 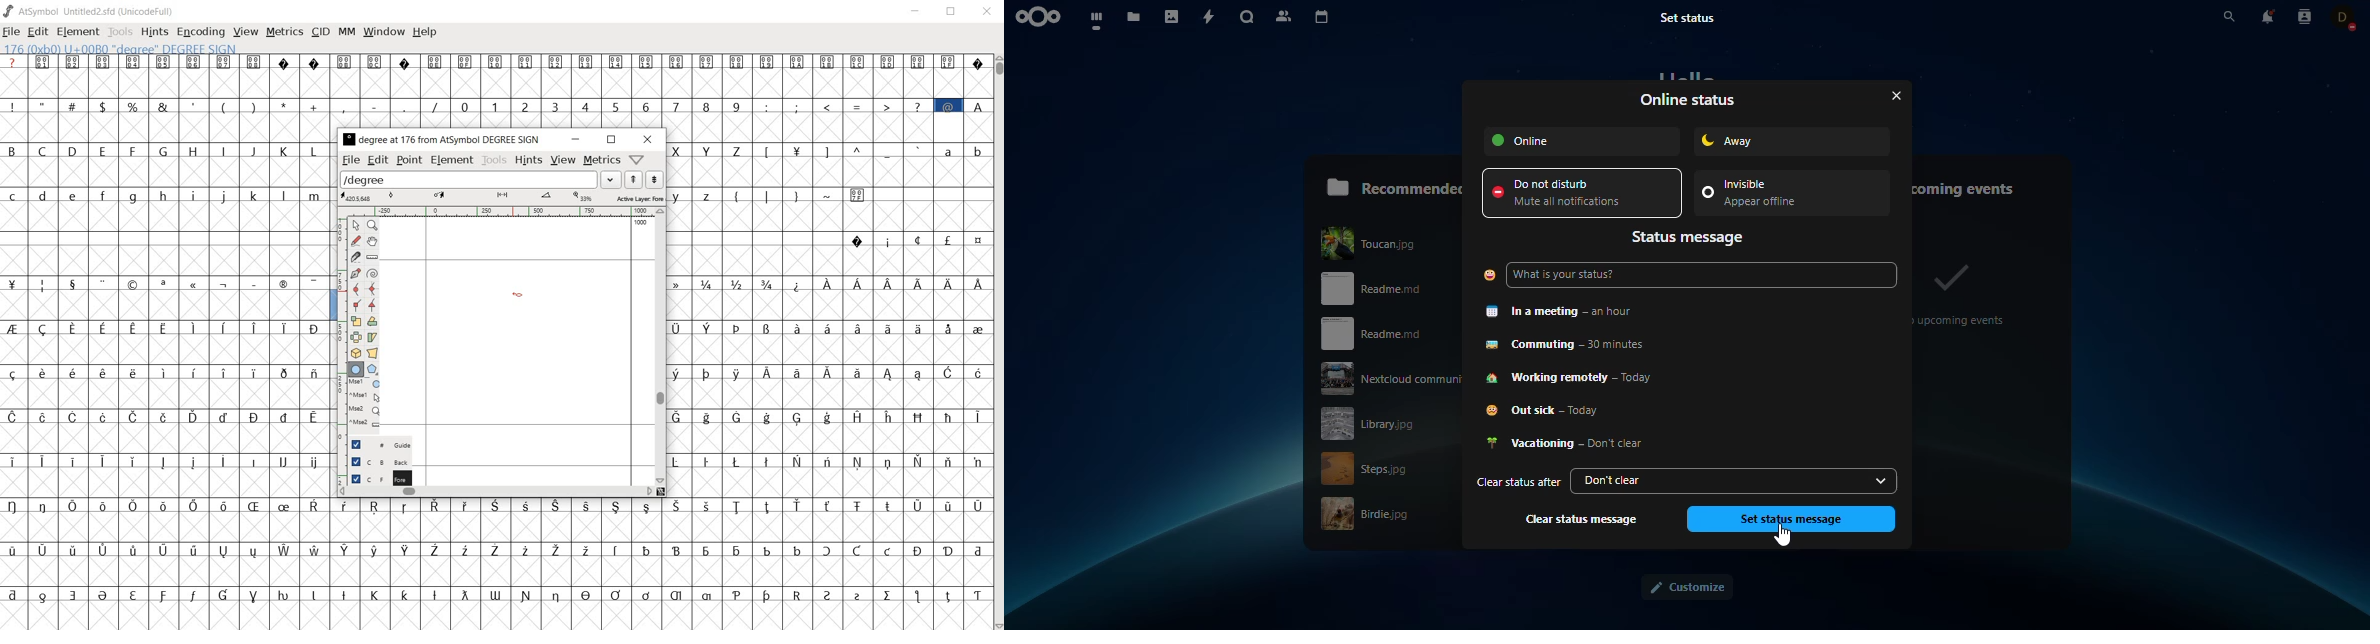 I want to click on show the previous word on the list, so click(x=655, y=179).